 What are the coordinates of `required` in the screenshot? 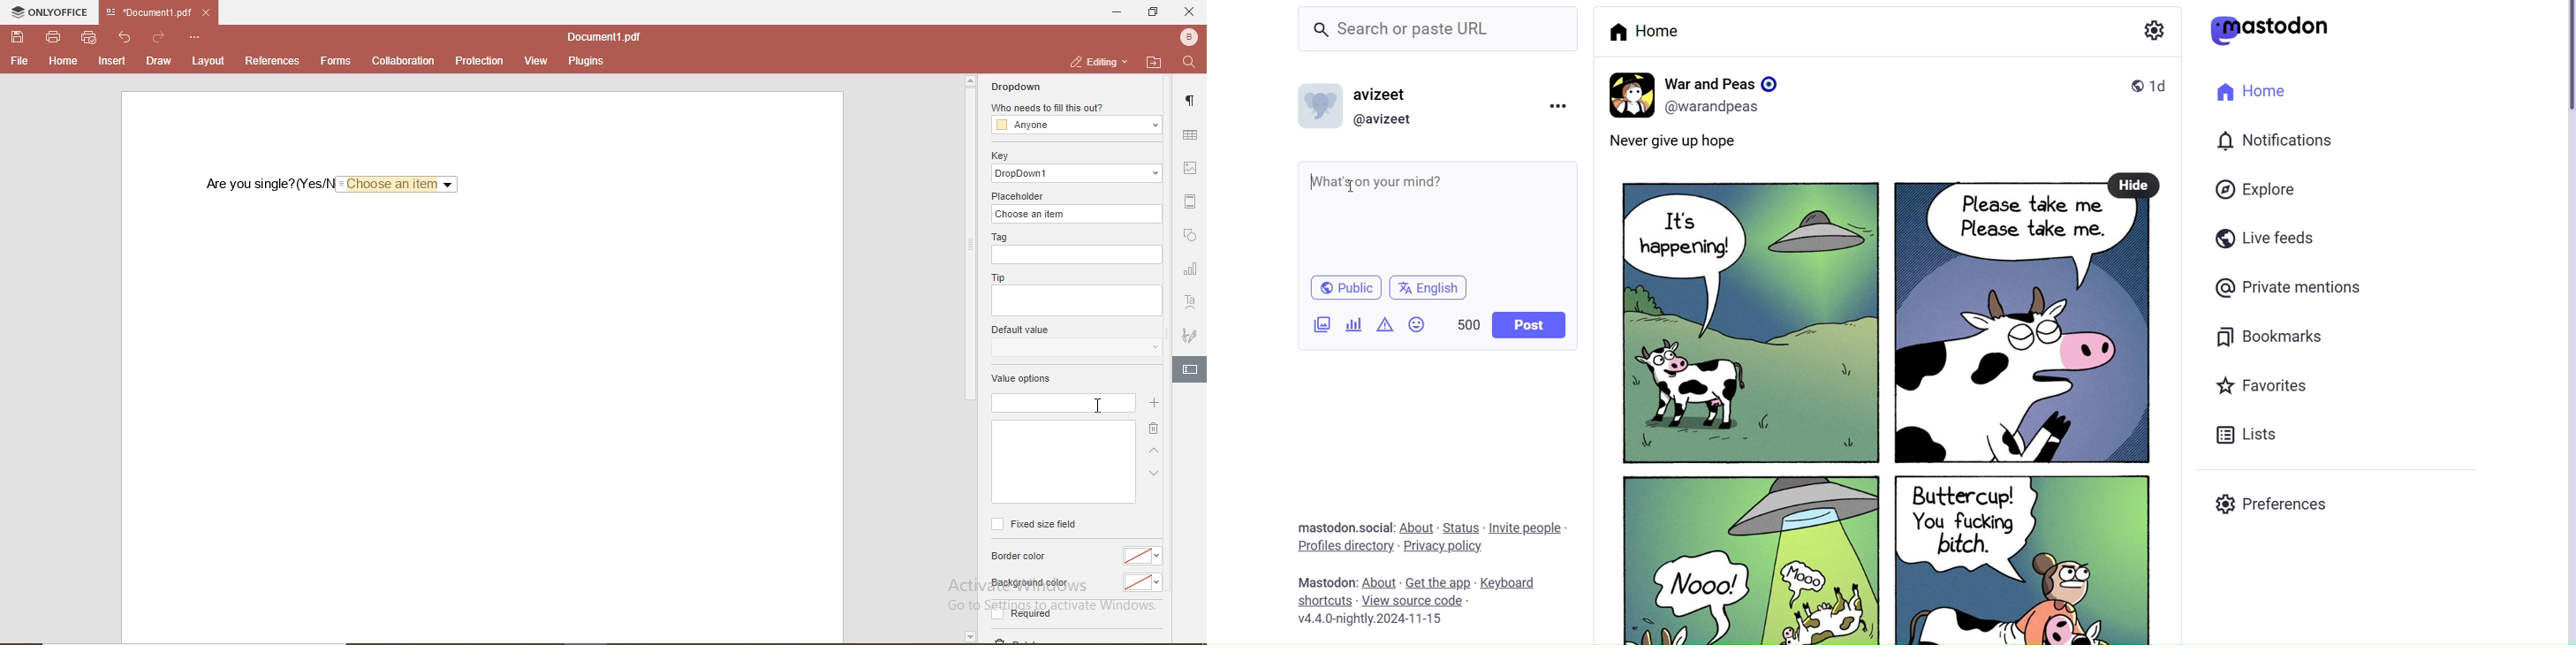 It's located at (1025, 613).